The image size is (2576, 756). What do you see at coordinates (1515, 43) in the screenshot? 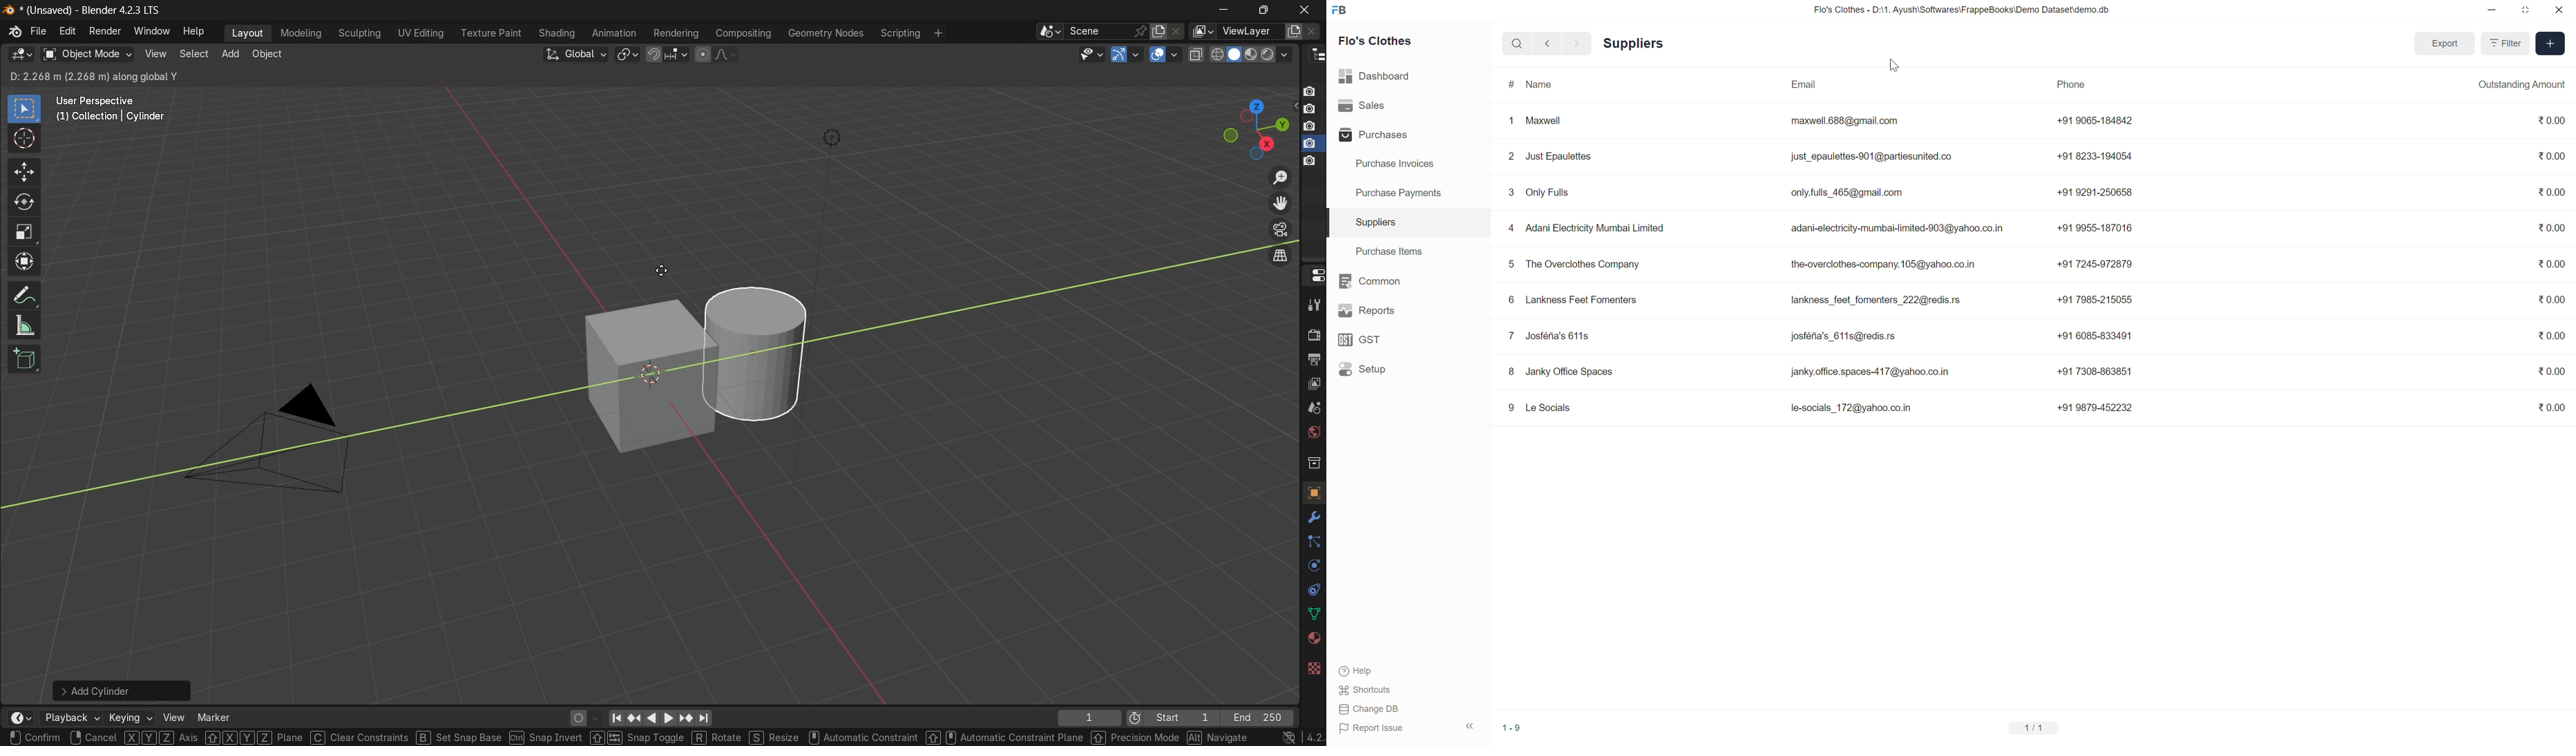
I see `search` at bounding box center [1515, 43].